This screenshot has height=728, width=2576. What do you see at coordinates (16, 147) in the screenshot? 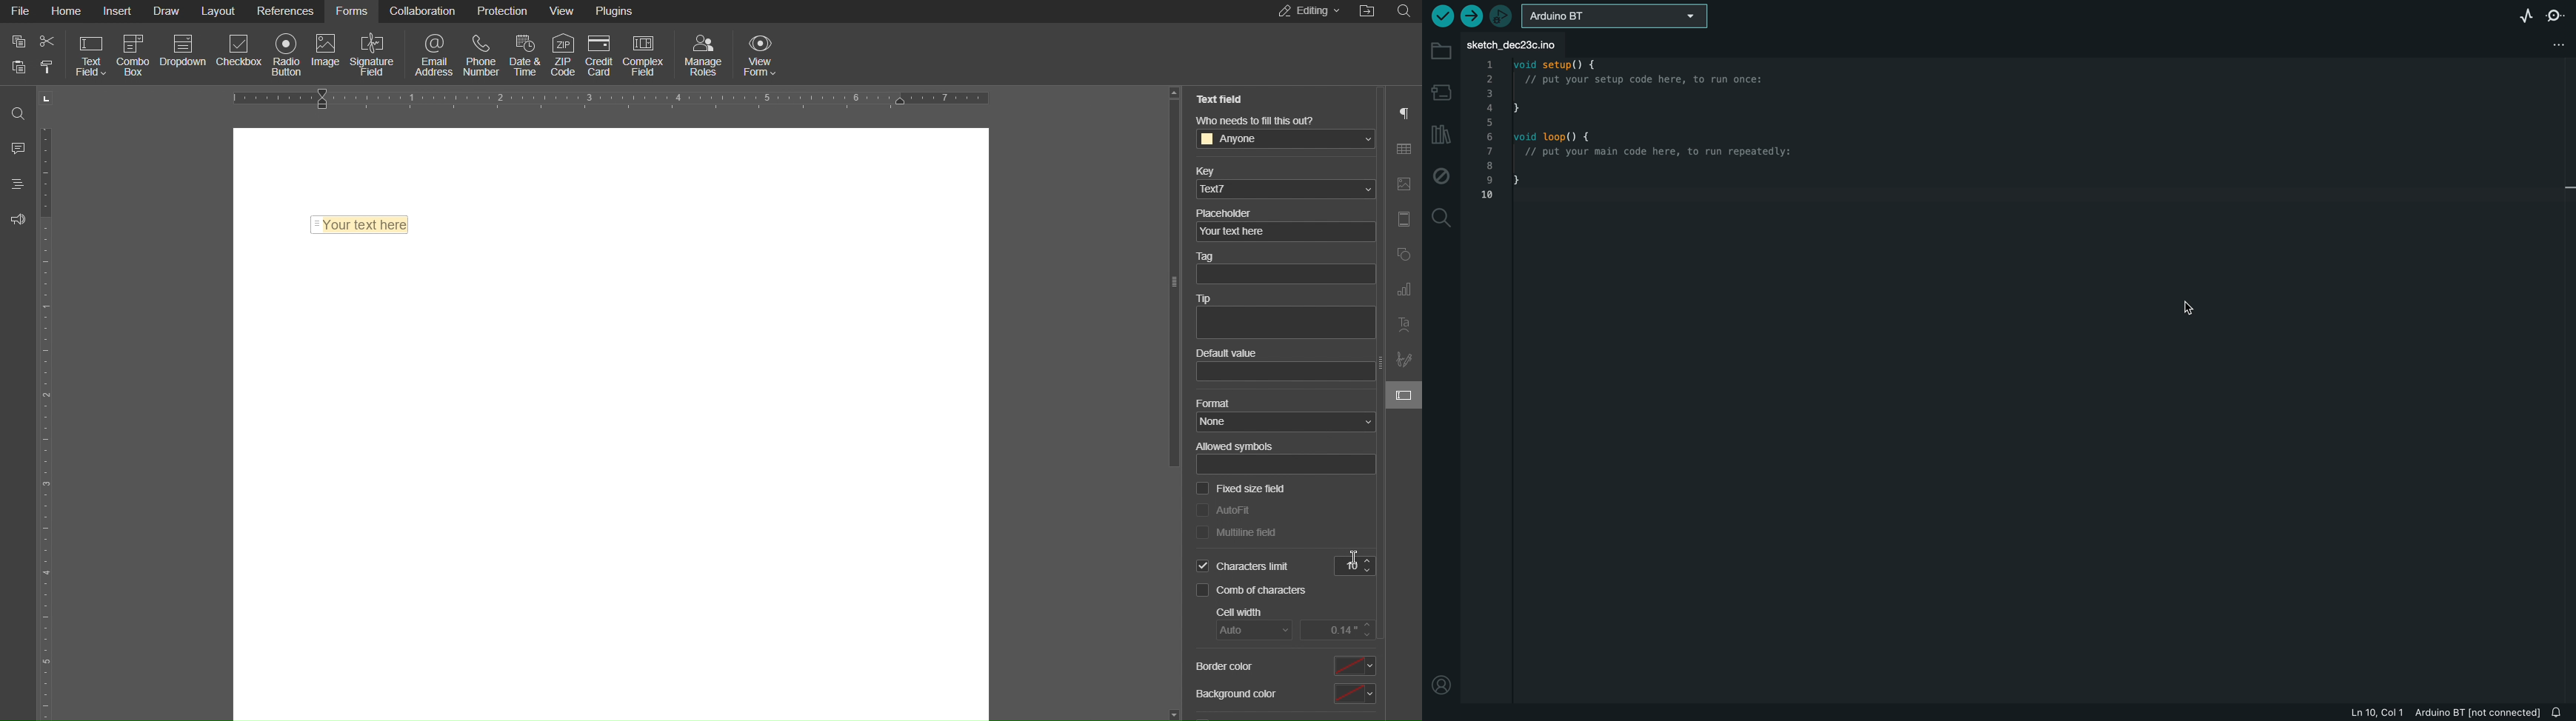
I see `Comments` at bounding box center [16, 147].